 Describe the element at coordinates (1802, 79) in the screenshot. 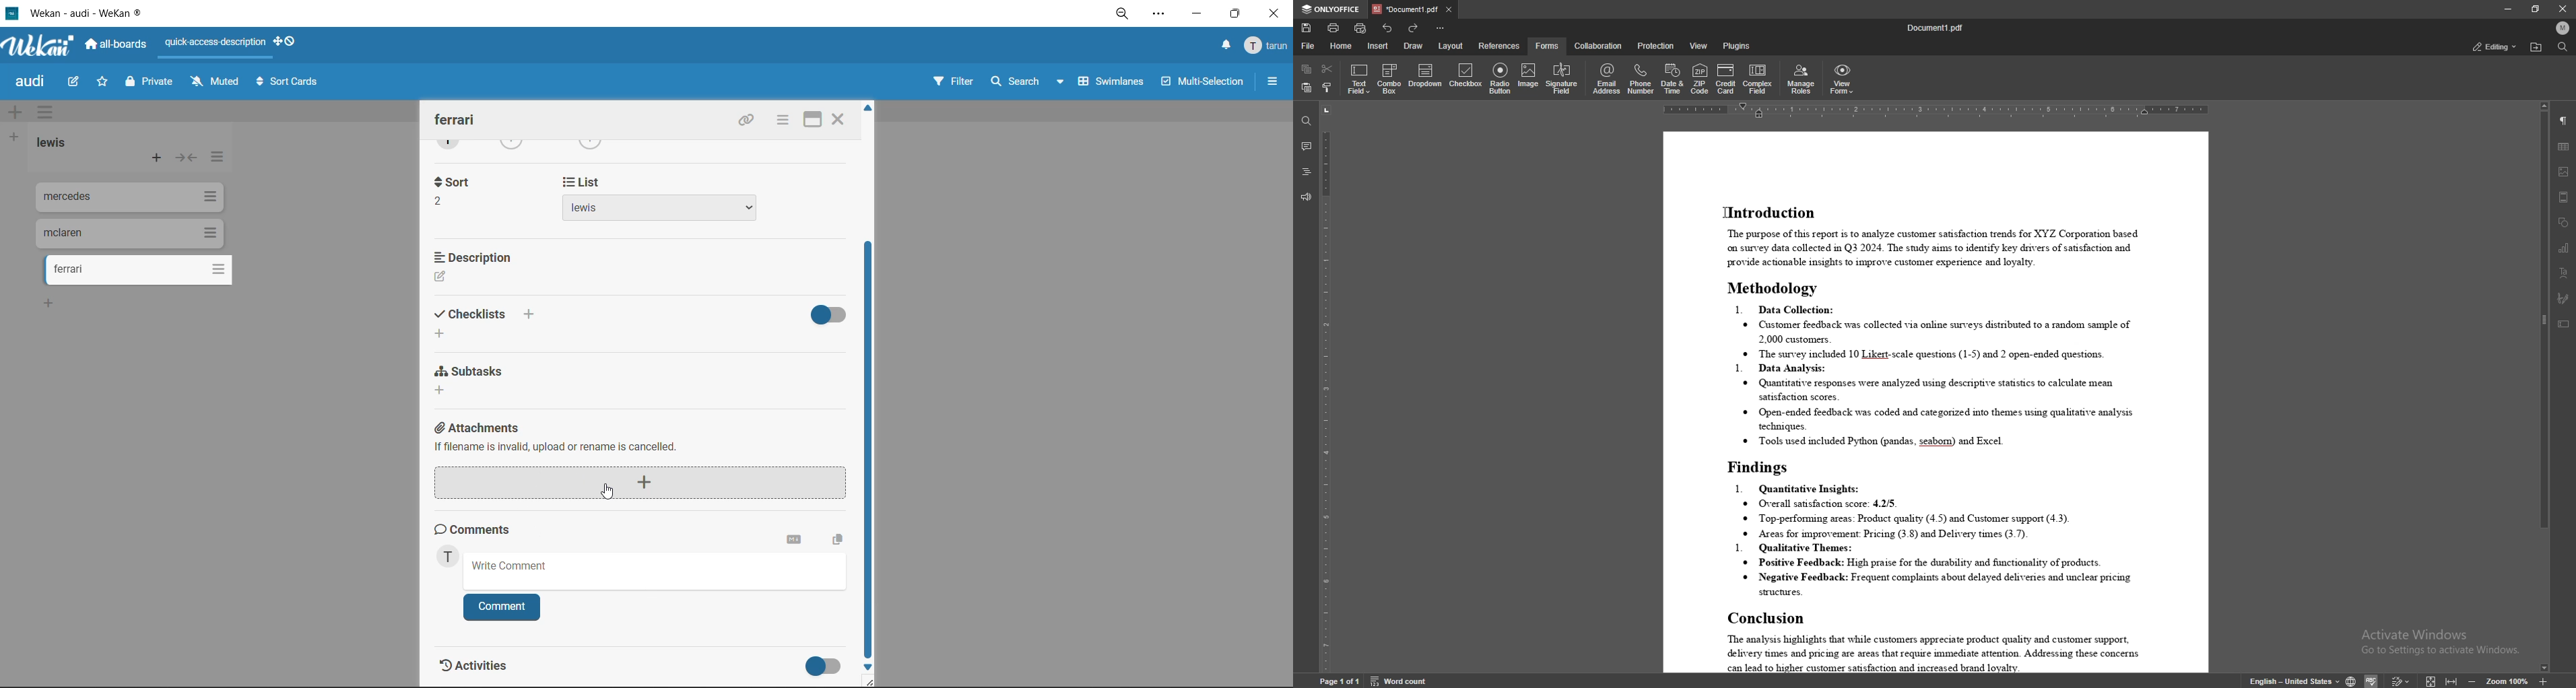

I see `manage roles` at that location.